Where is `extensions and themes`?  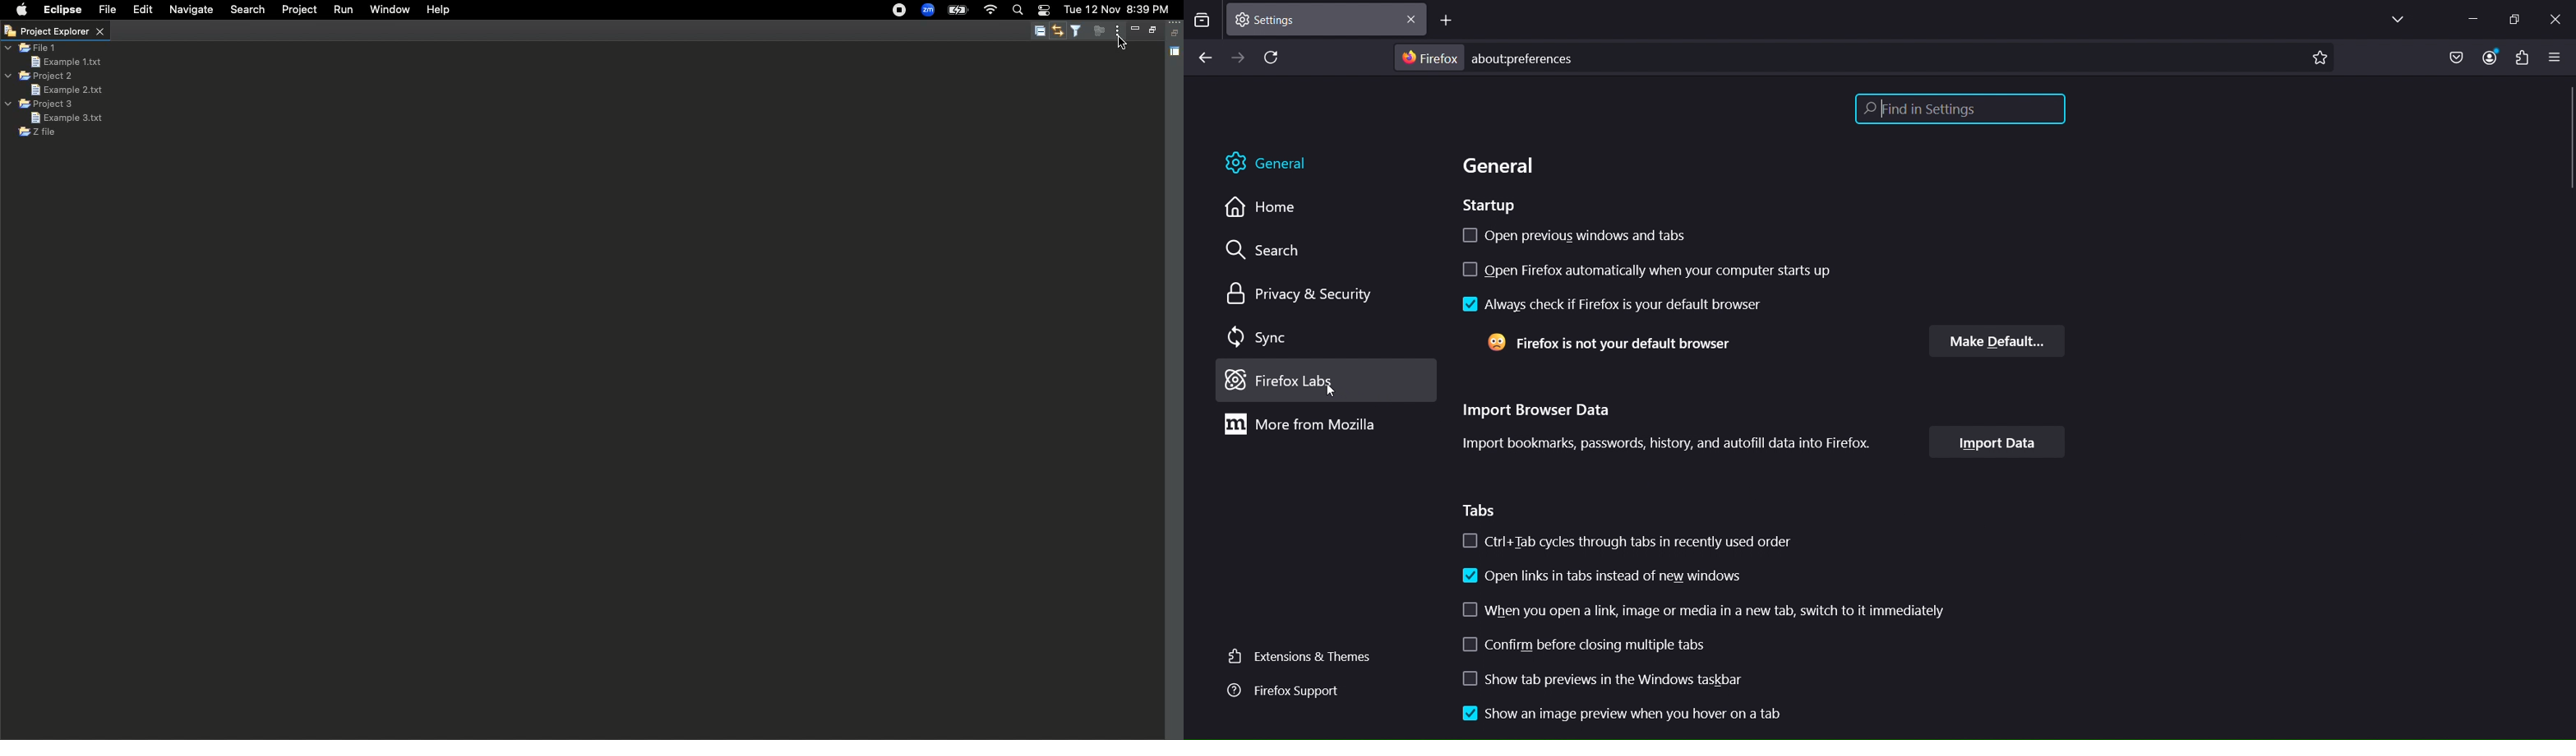 extensions and themes is located at coordinates (1297, 655).